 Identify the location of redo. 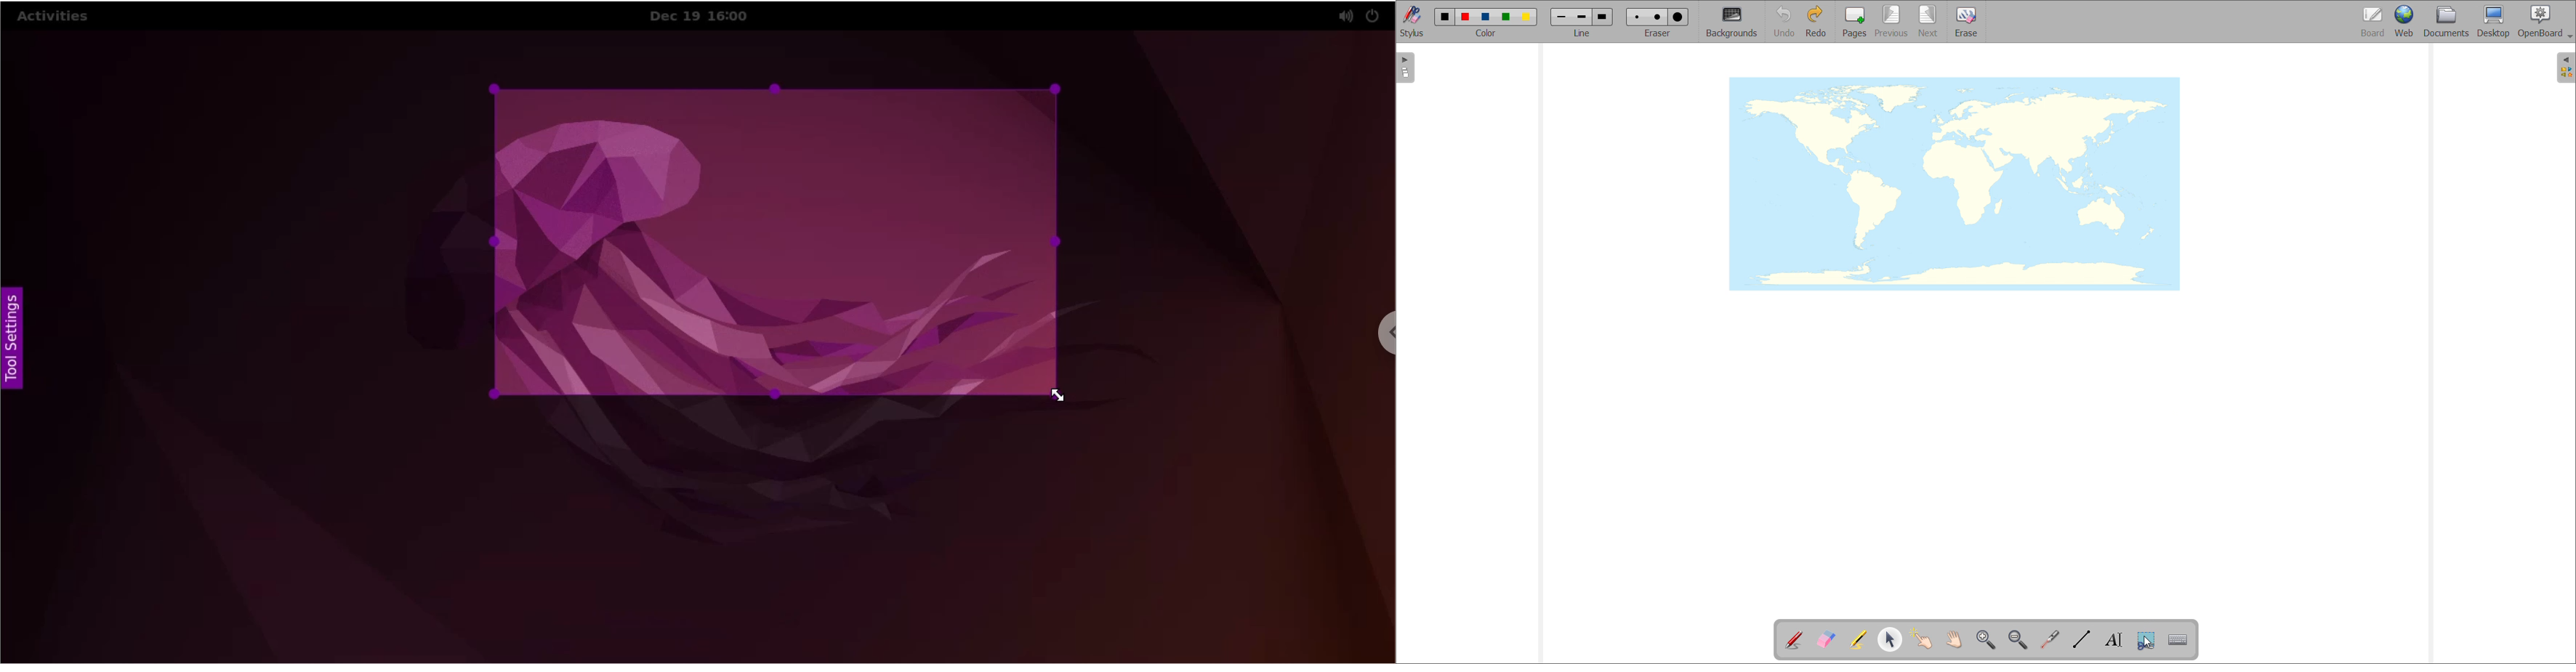
(1816, 21).